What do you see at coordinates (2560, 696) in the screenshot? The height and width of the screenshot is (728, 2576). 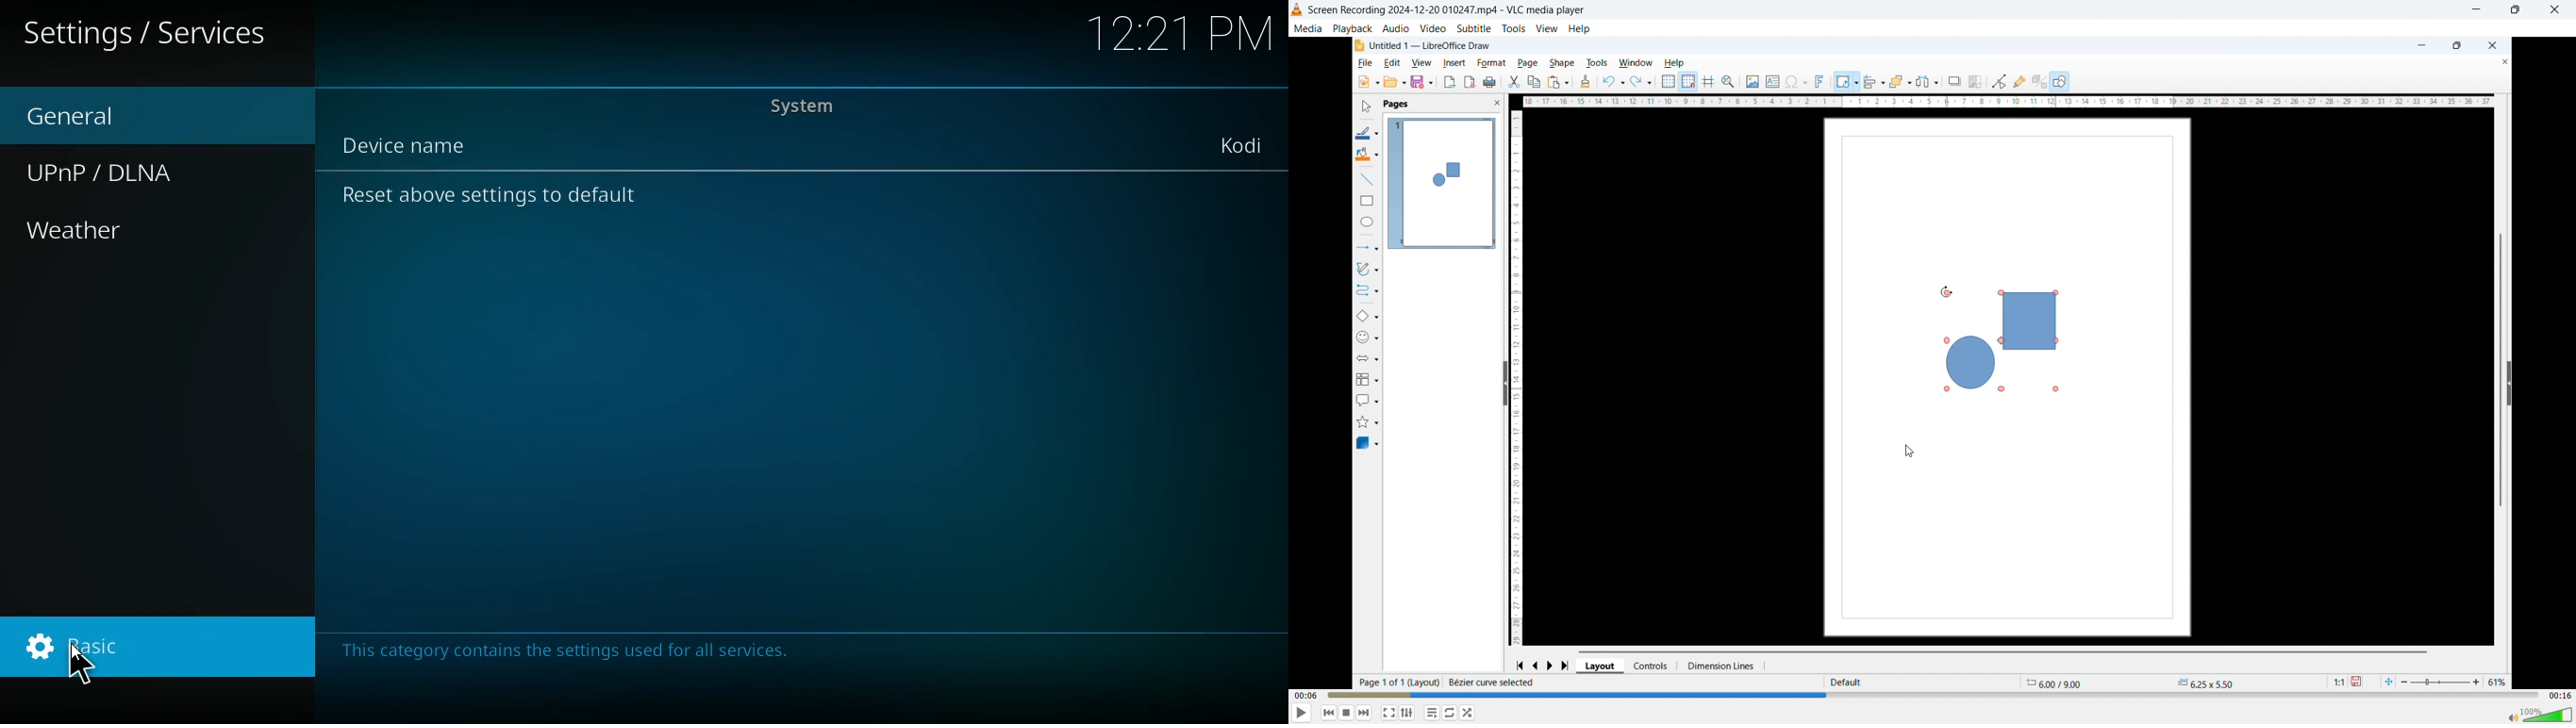 I see `Video duration ` at bounding box center [2560, 696].